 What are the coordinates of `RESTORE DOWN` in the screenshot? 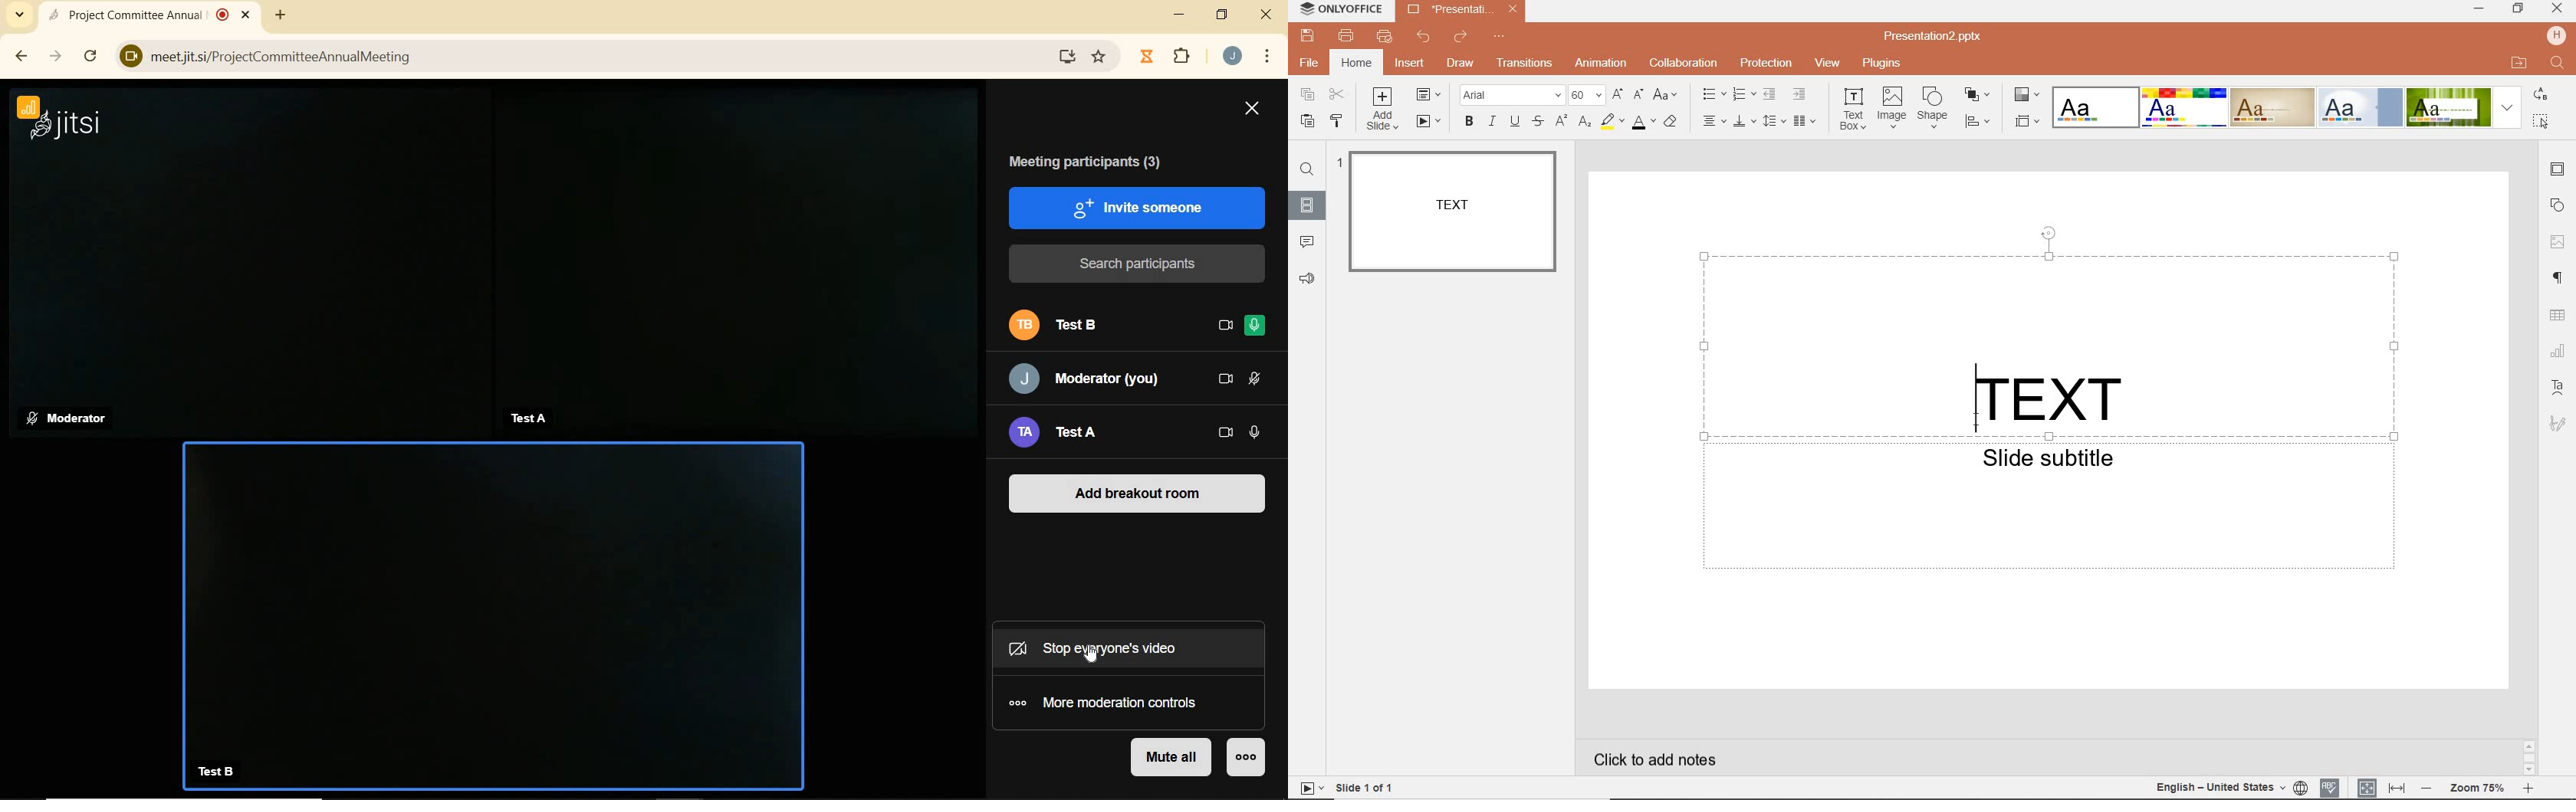 It's located at (1223, 15).